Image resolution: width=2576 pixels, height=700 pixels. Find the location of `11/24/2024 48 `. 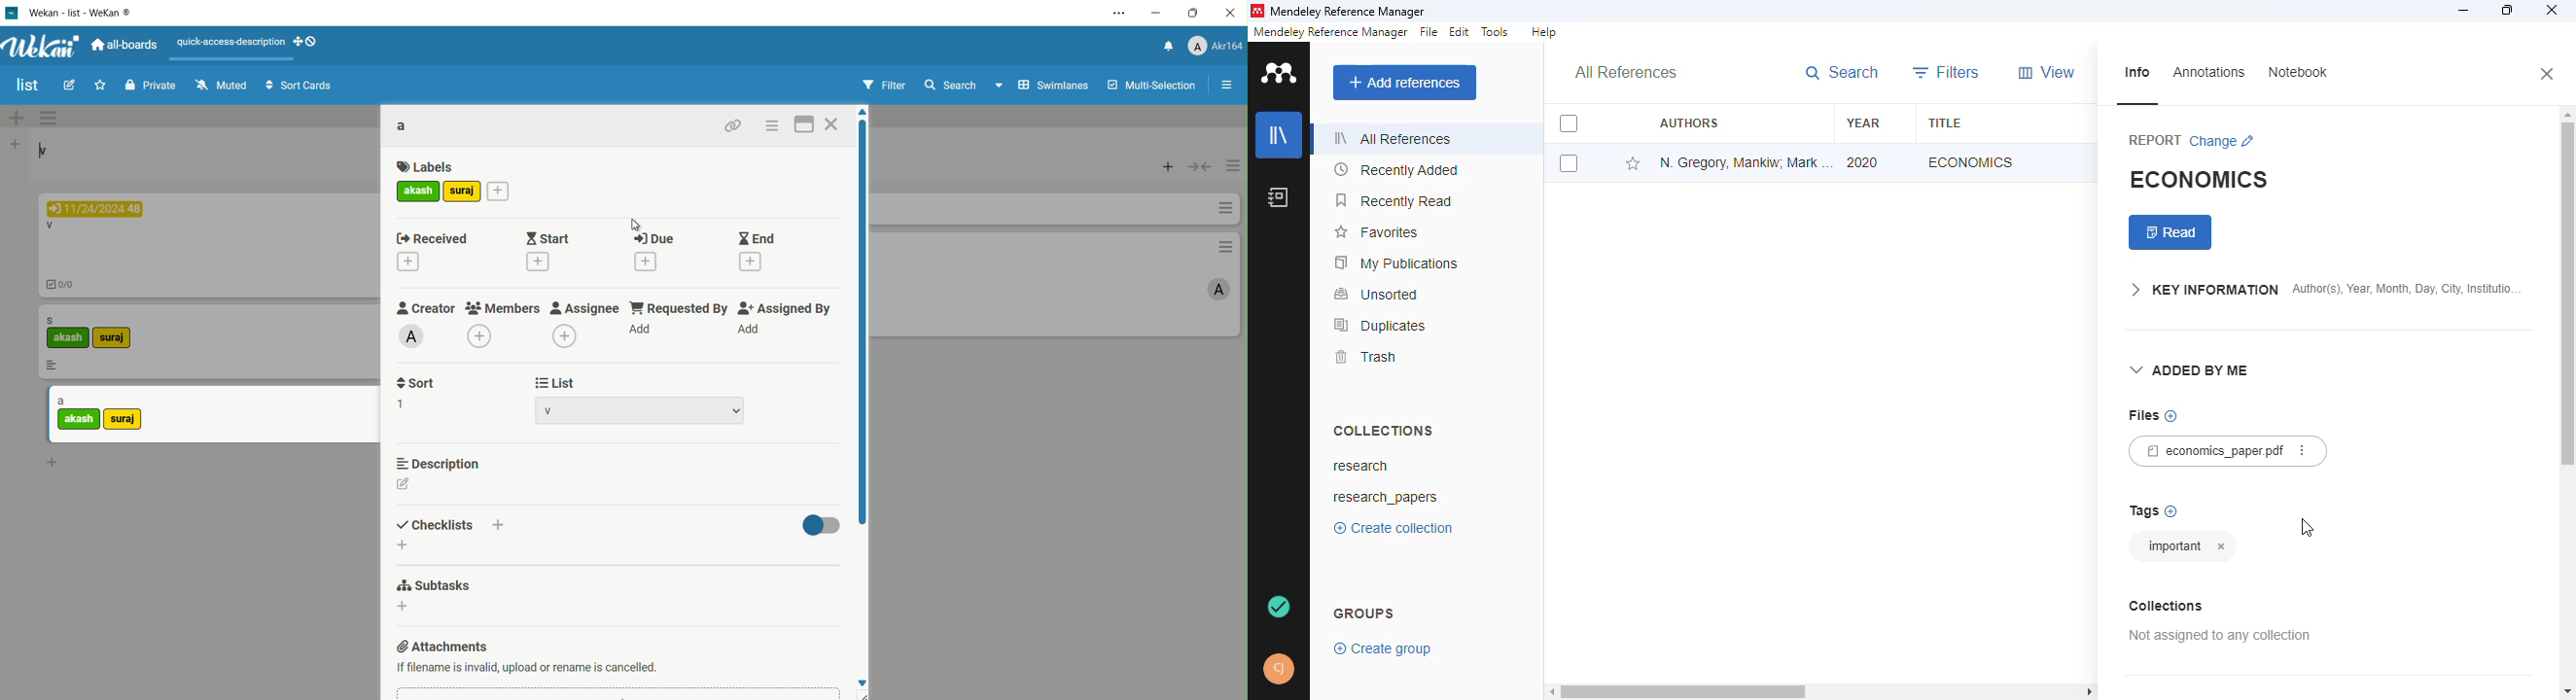

11/24/2024 48  is located at coordinates (100, 207).